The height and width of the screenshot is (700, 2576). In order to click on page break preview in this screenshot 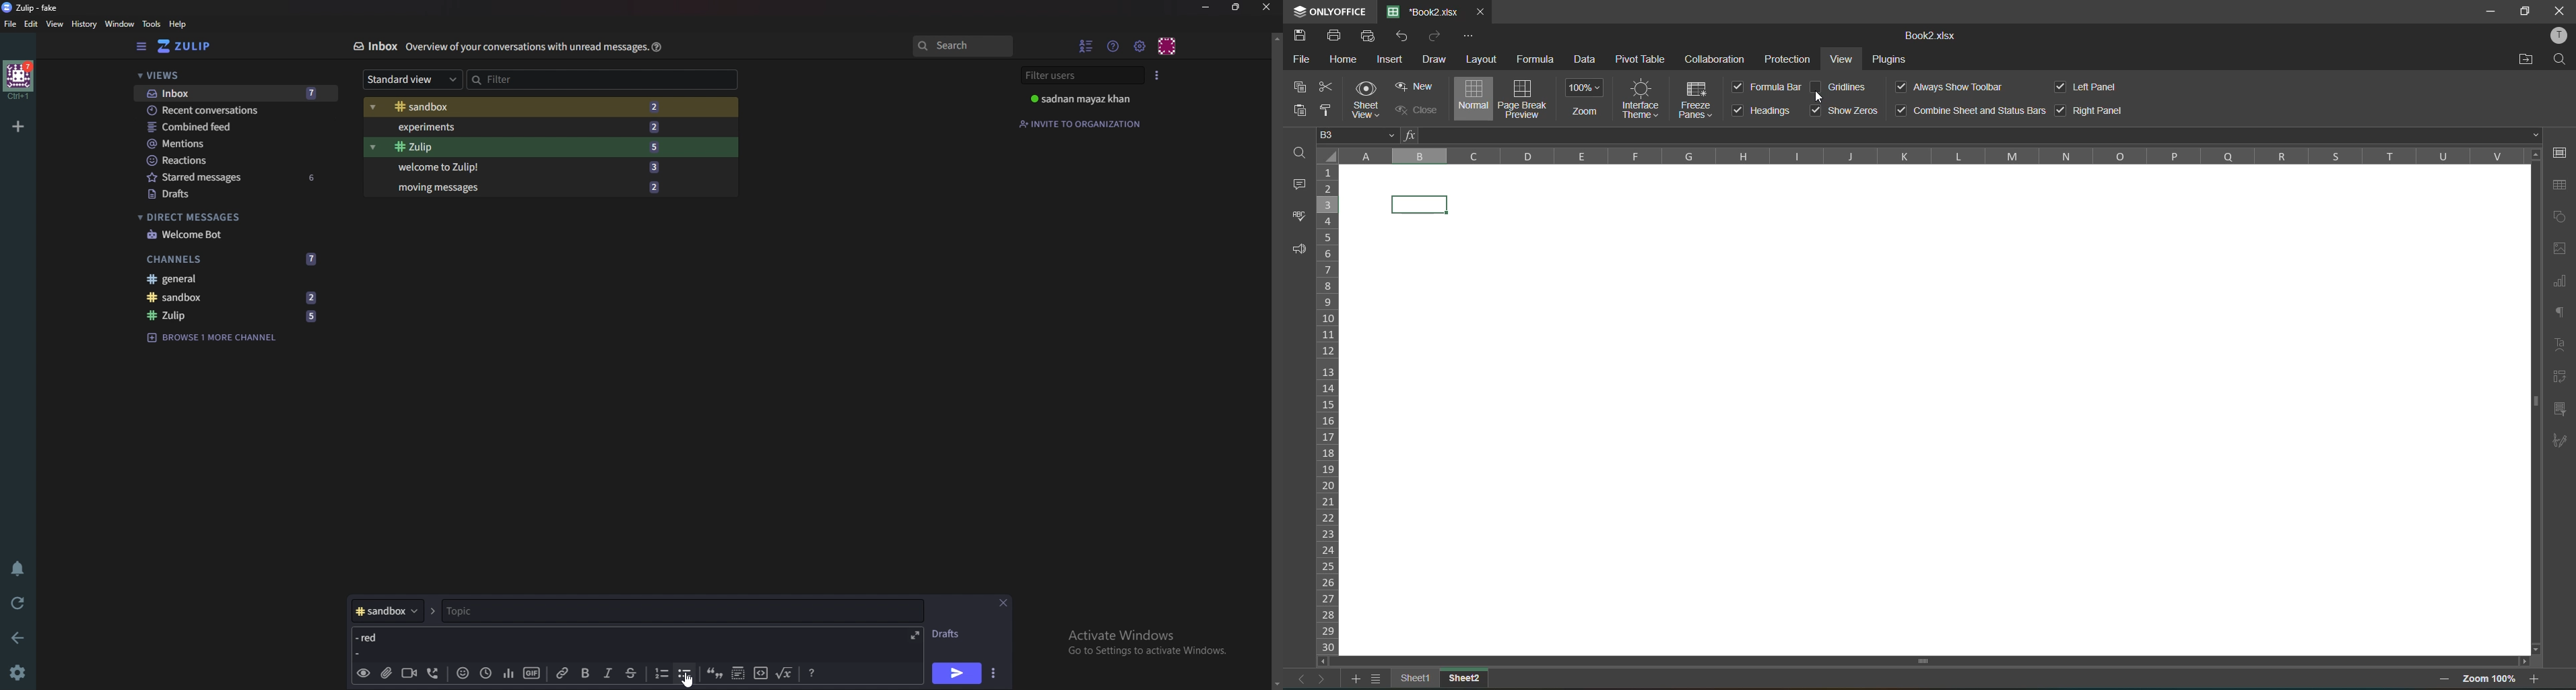, I will do `click(1522, 98)`.